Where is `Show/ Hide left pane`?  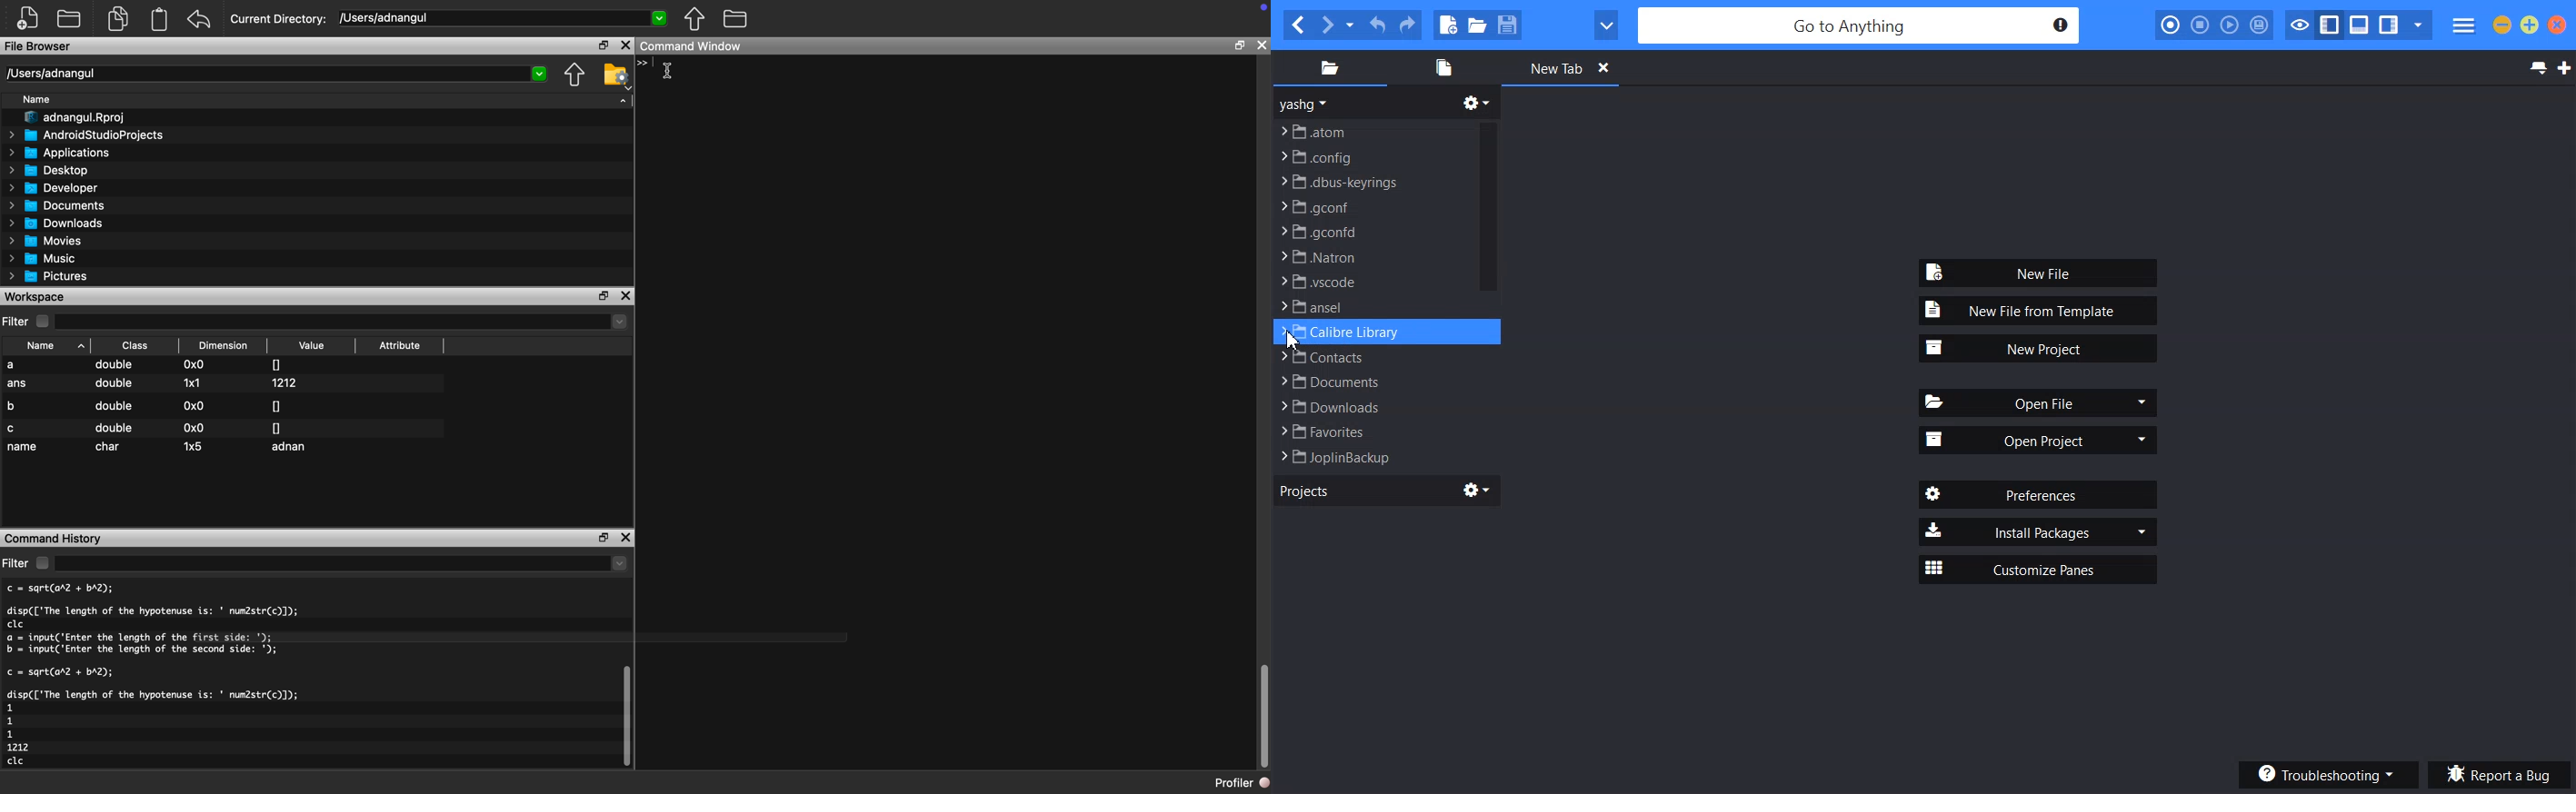 Show/ Hide left pane is located at coordinates (2330, 25).